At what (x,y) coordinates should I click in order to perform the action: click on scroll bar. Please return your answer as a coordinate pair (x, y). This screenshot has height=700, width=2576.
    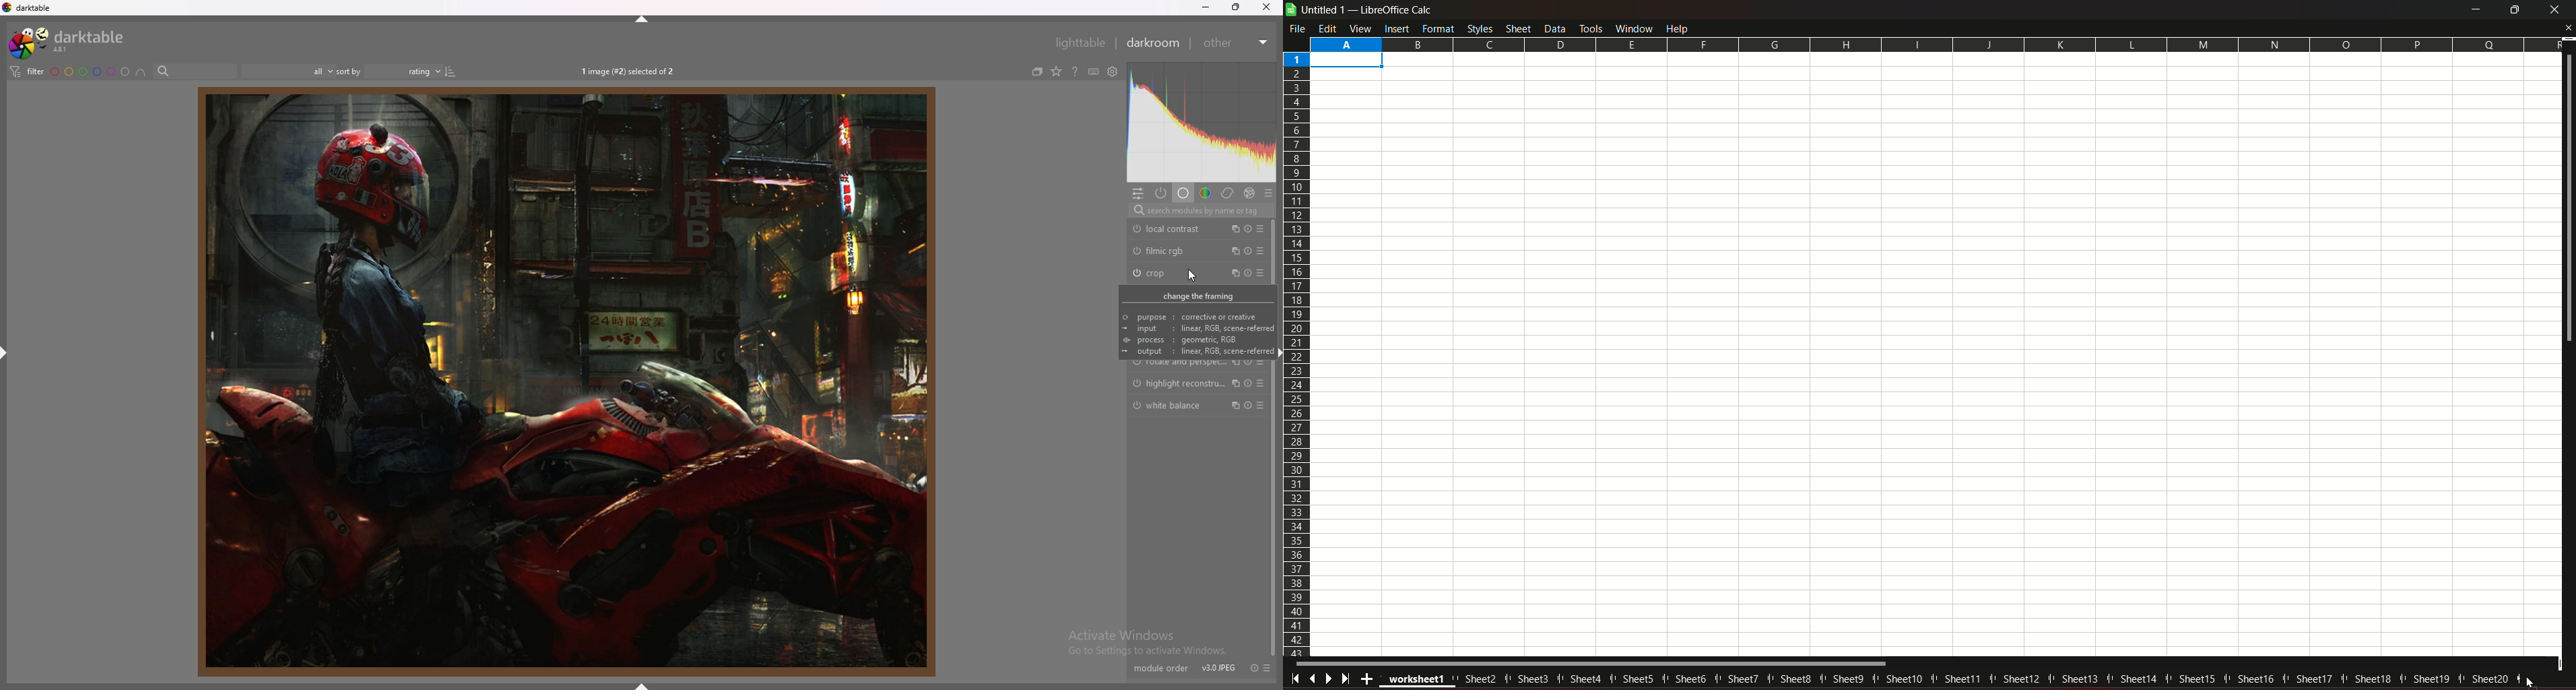
    Looking at the image, I should click on (1279, 437).